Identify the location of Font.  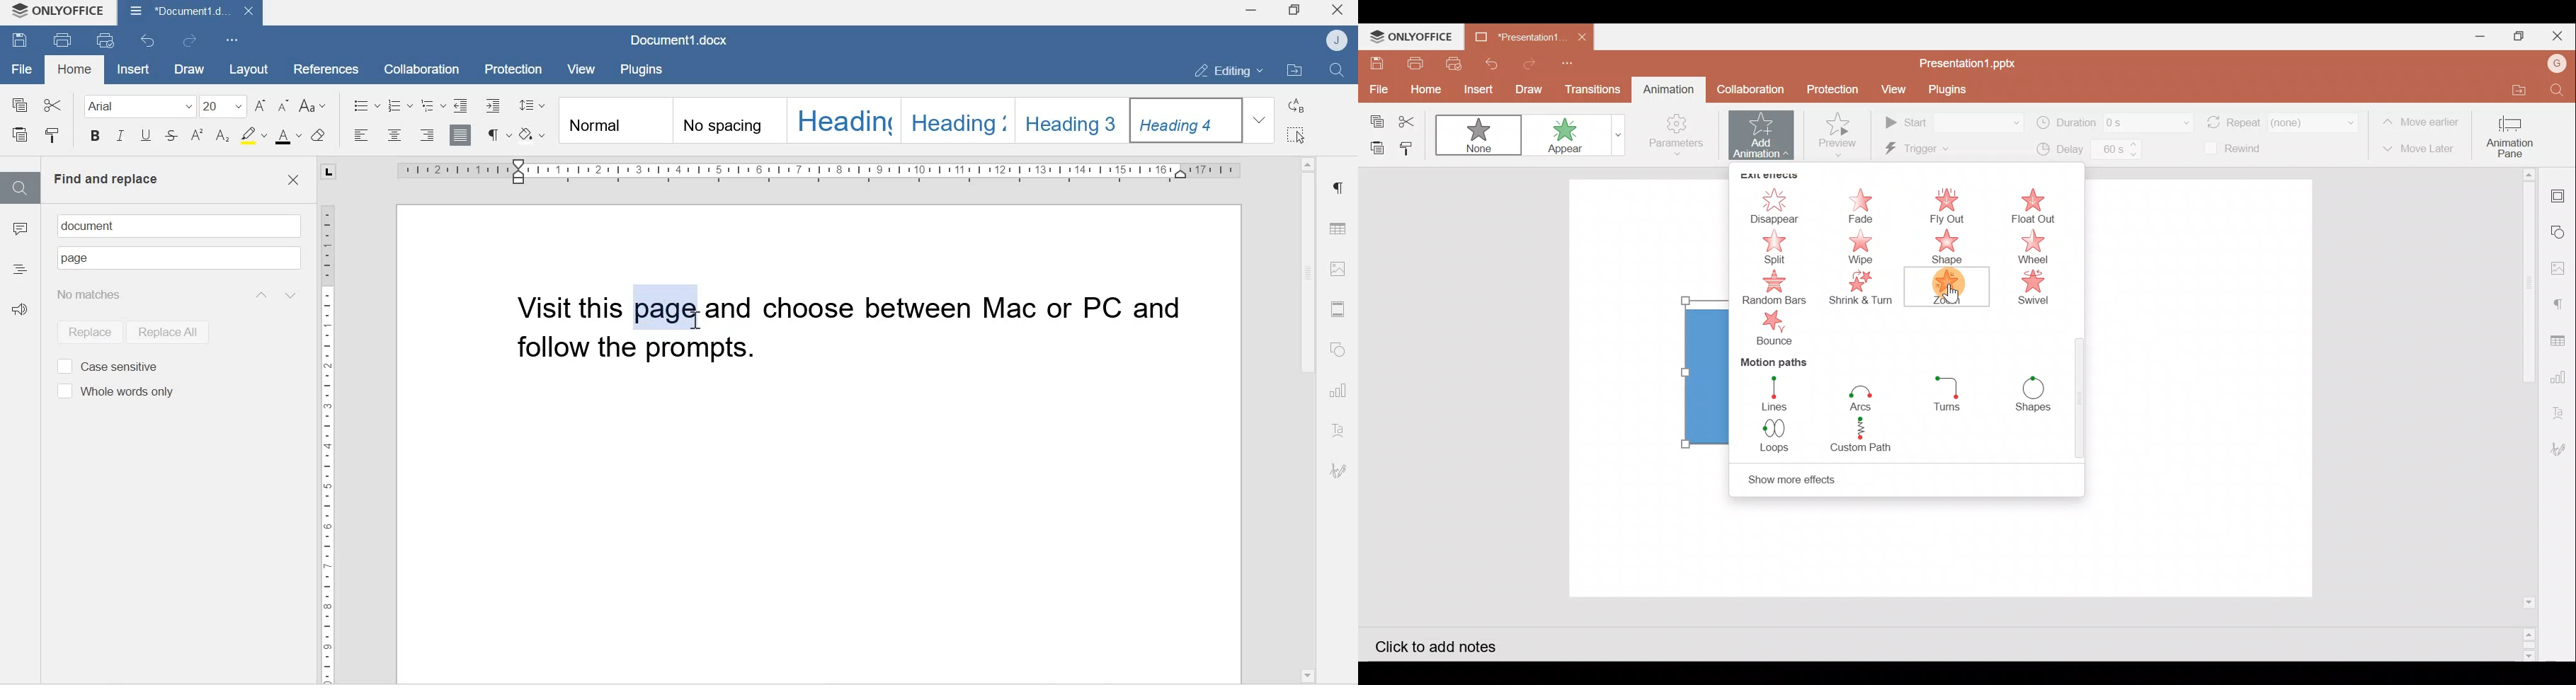
(135, 105).